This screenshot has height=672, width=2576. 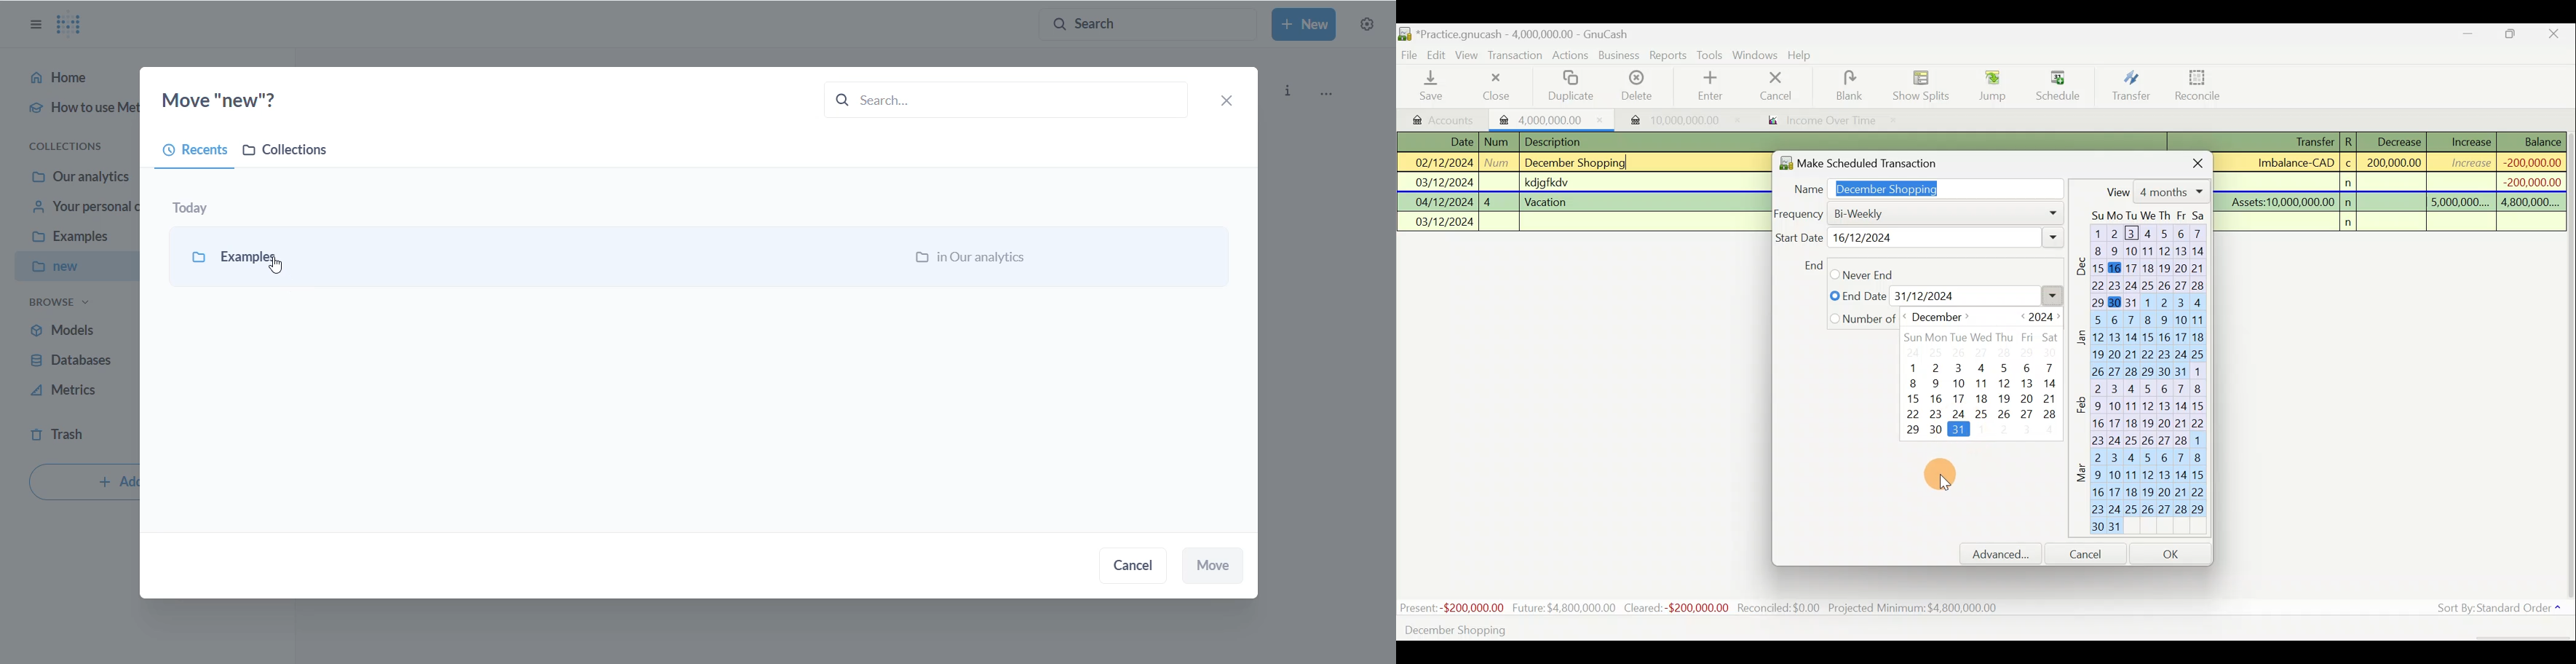 What do you see at coordinates (1620, 56) in the screenshot?
I see `Business` at bounding box center [1620, 56].